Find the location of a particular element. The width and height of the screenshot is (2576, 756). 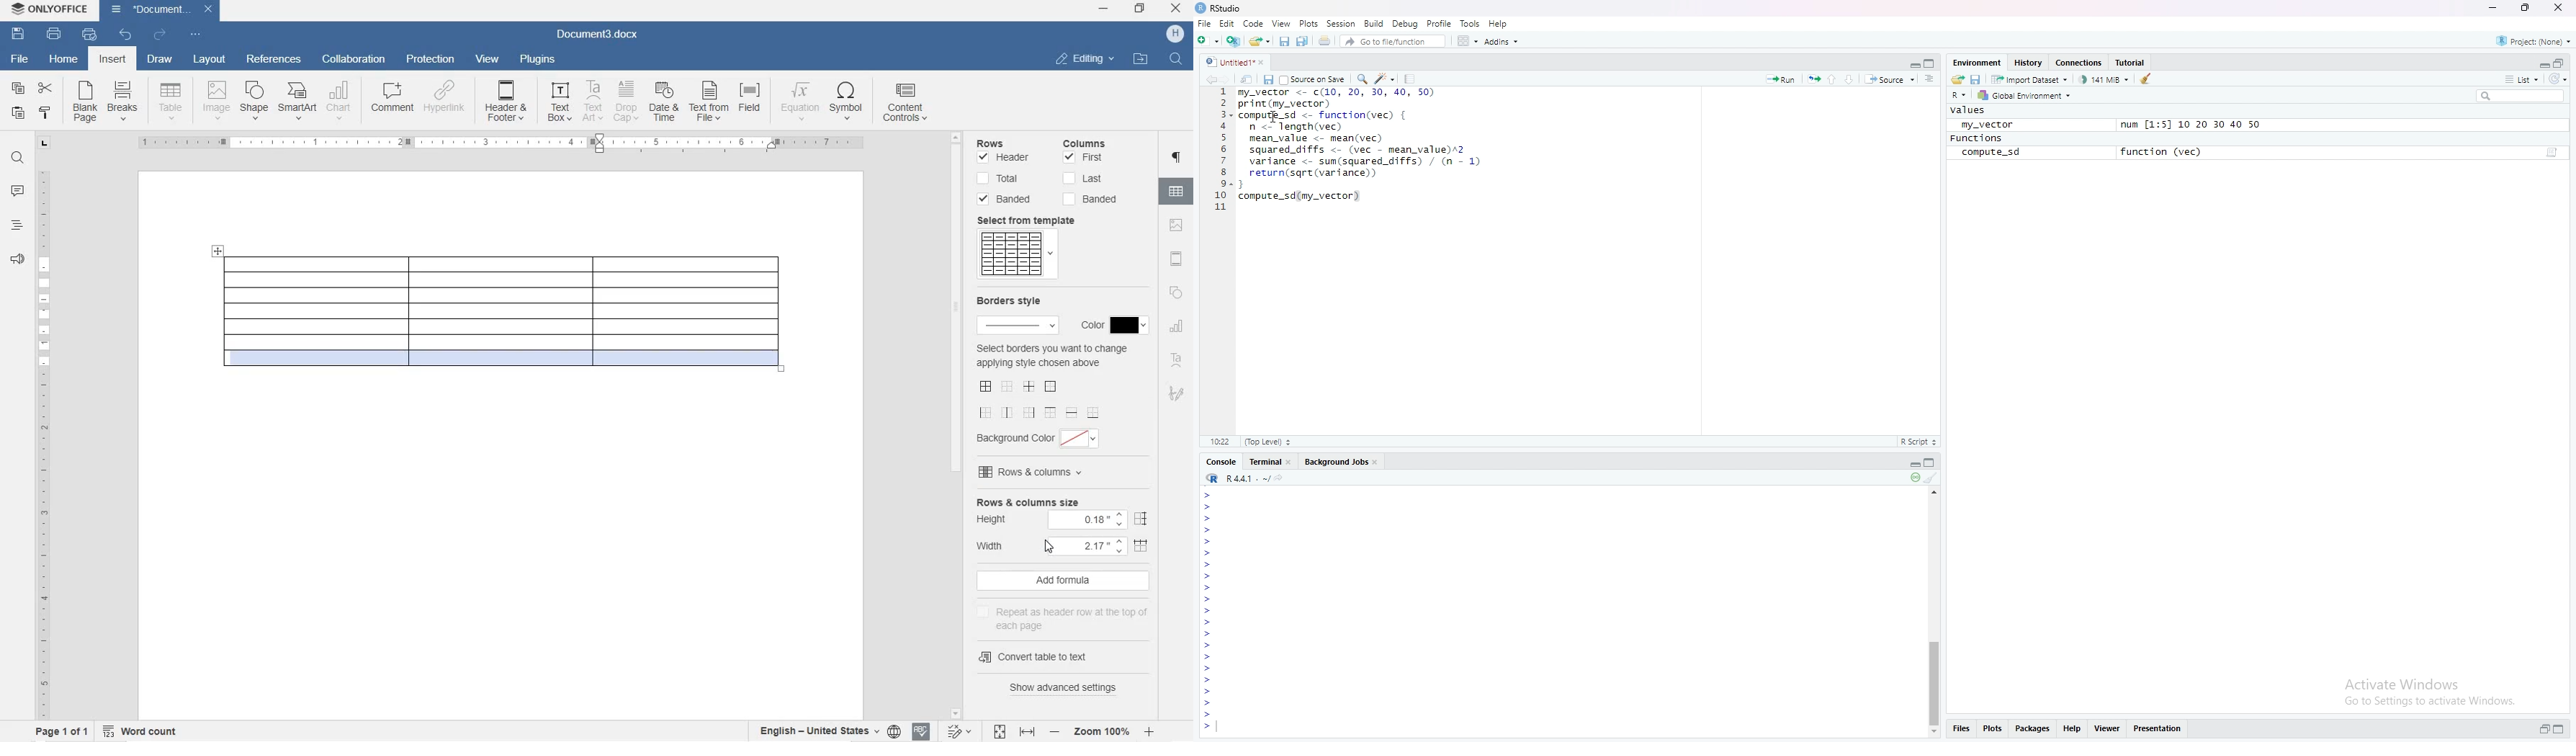

Prompt cursor is located at coordinates (1208, 553).